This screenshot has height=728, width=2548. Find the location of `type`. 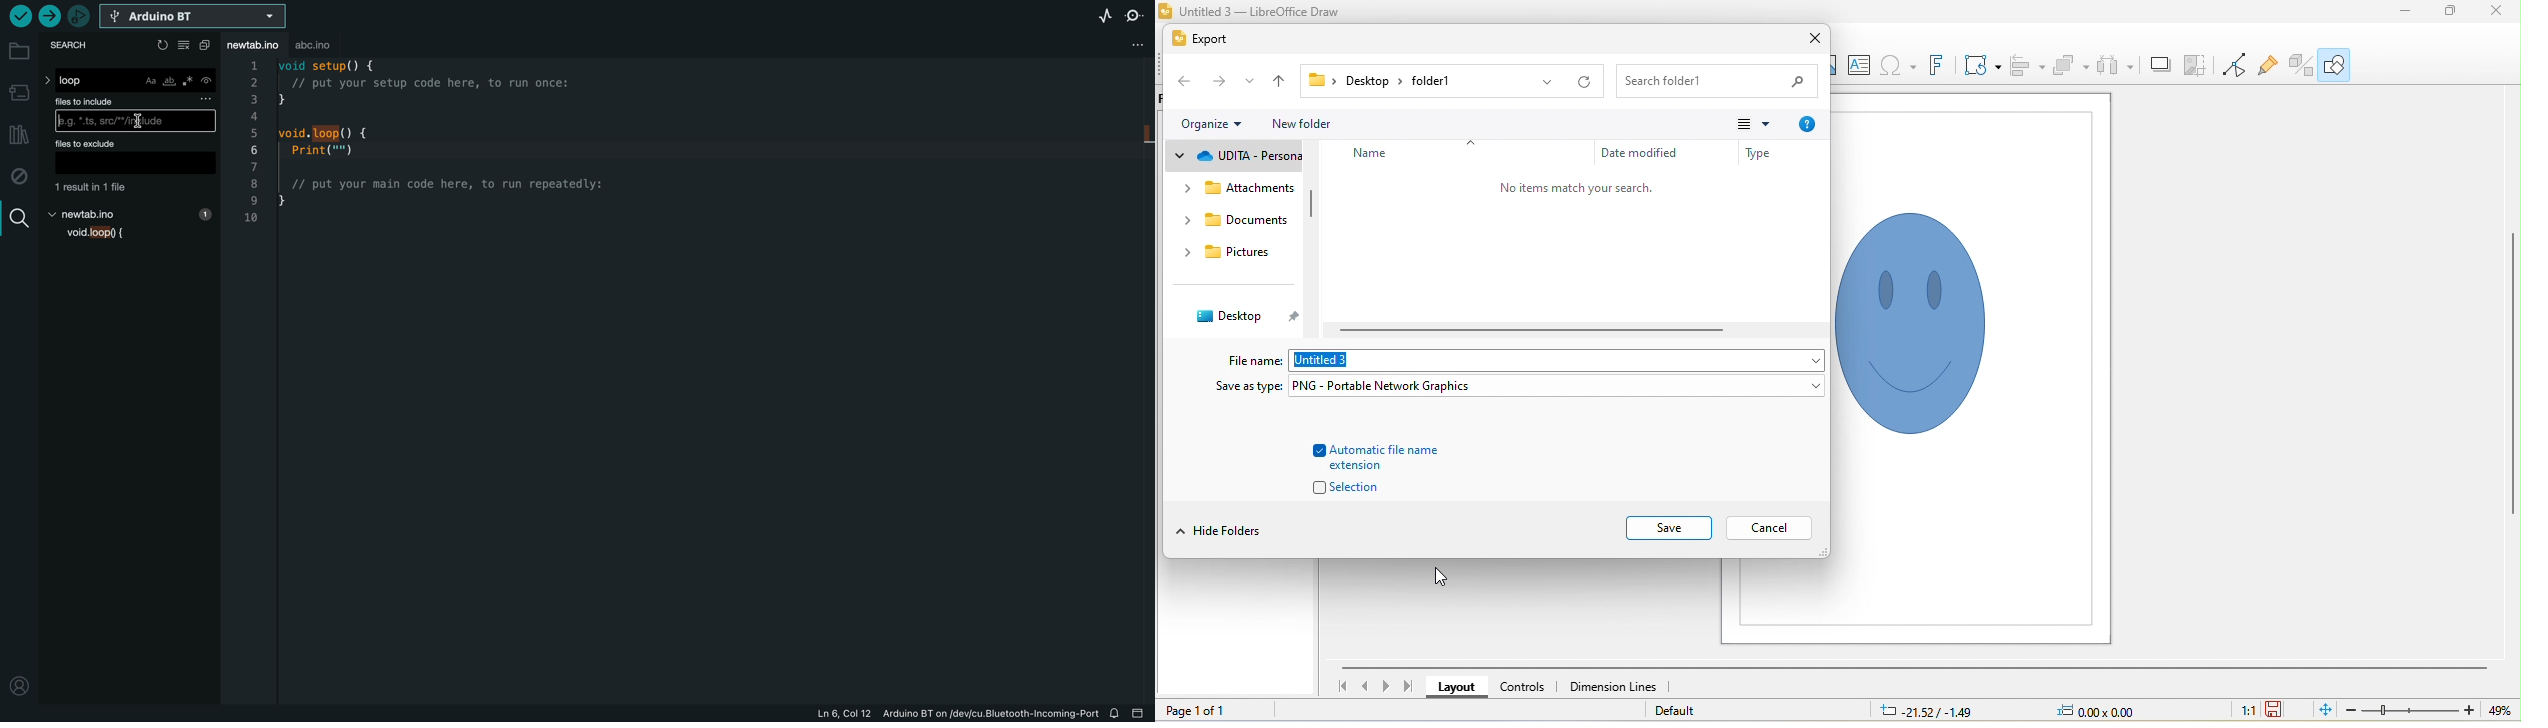

type is located at coordinates (1761, 155).